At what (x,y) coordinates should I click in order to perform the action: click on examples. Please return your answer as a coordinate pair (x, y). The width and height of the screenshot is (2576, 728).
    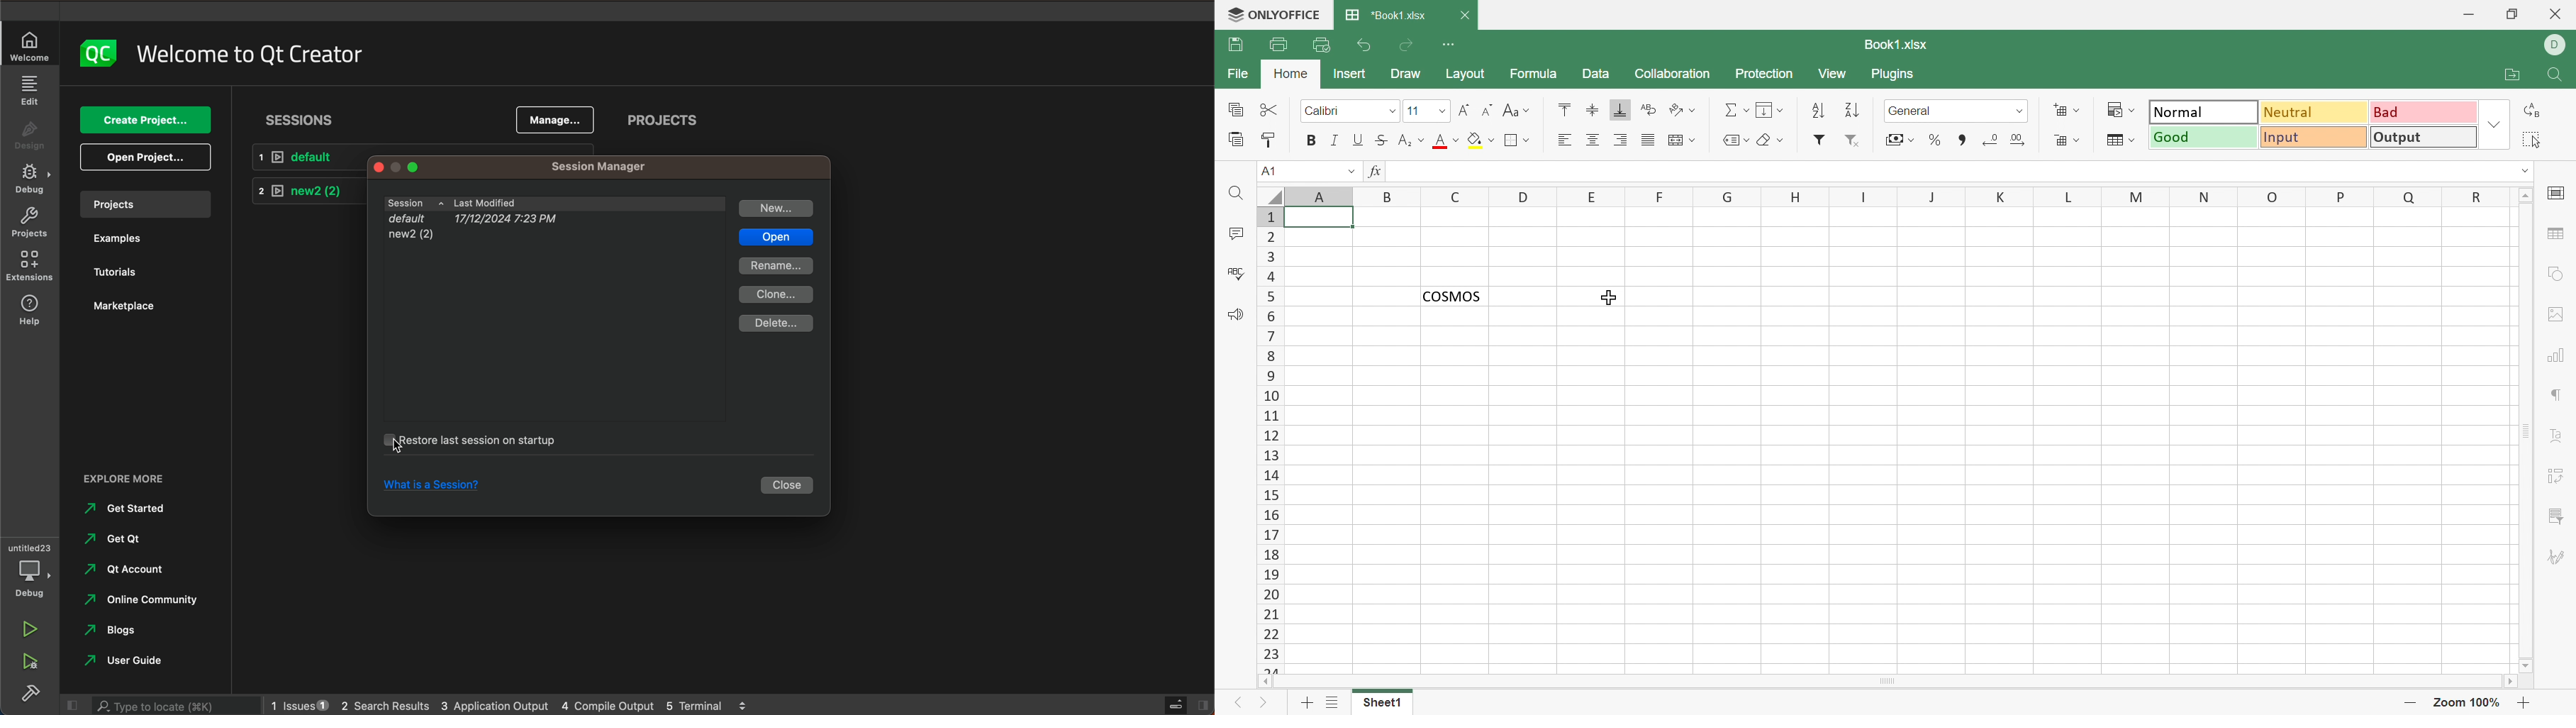
    Looking at the image, I should click on (119, 238).